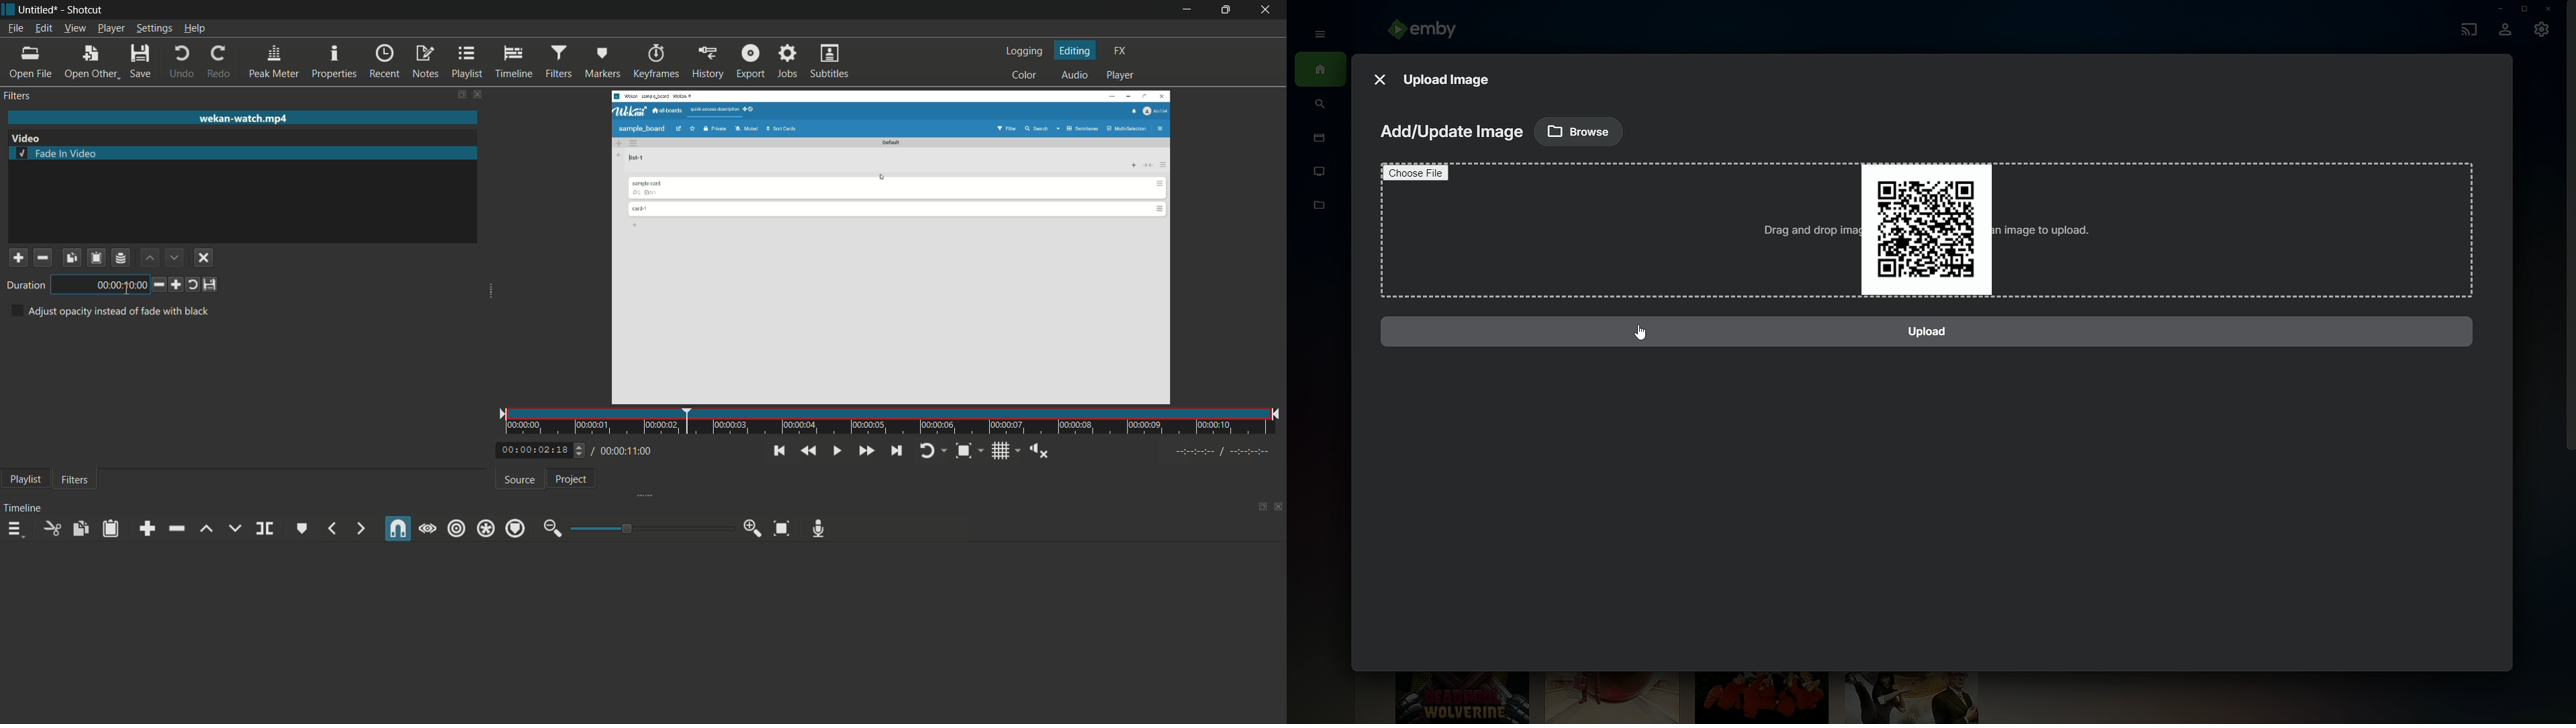  What do you see at coordinates (174, 257) in the screenshot?
I see `move filter down` at bounding box center [174, 257].